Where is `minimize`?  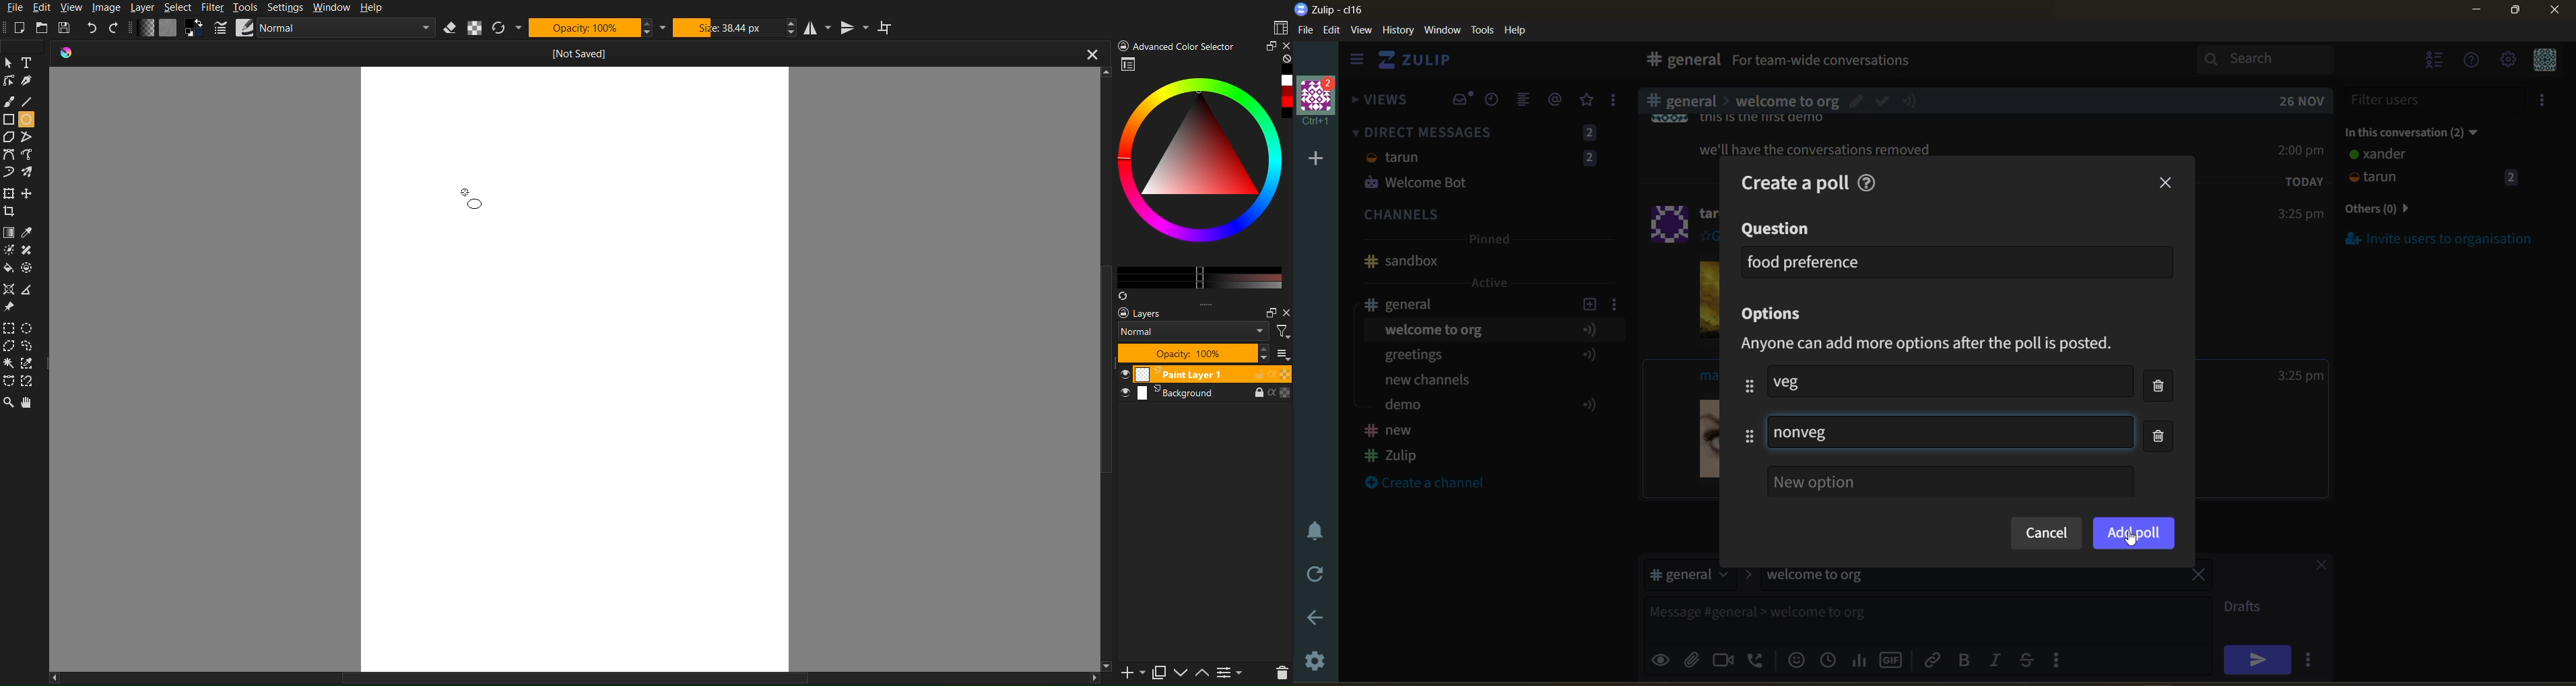 minimize is located at coordinates (2476, 12).